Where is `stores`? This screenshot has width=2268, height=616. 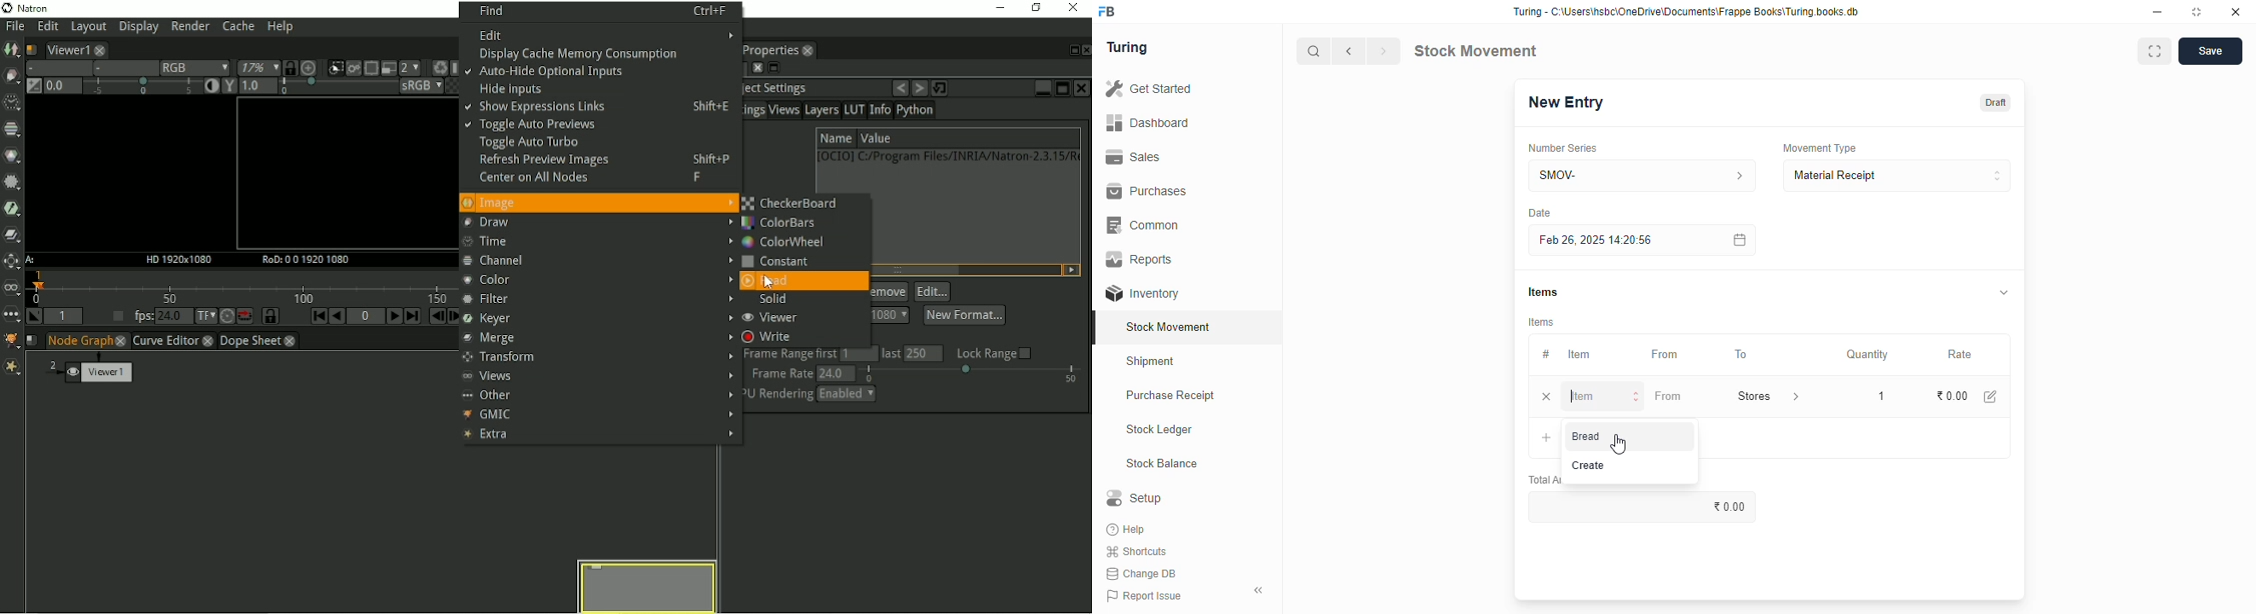 stores is located at coordinates (1753, 396).